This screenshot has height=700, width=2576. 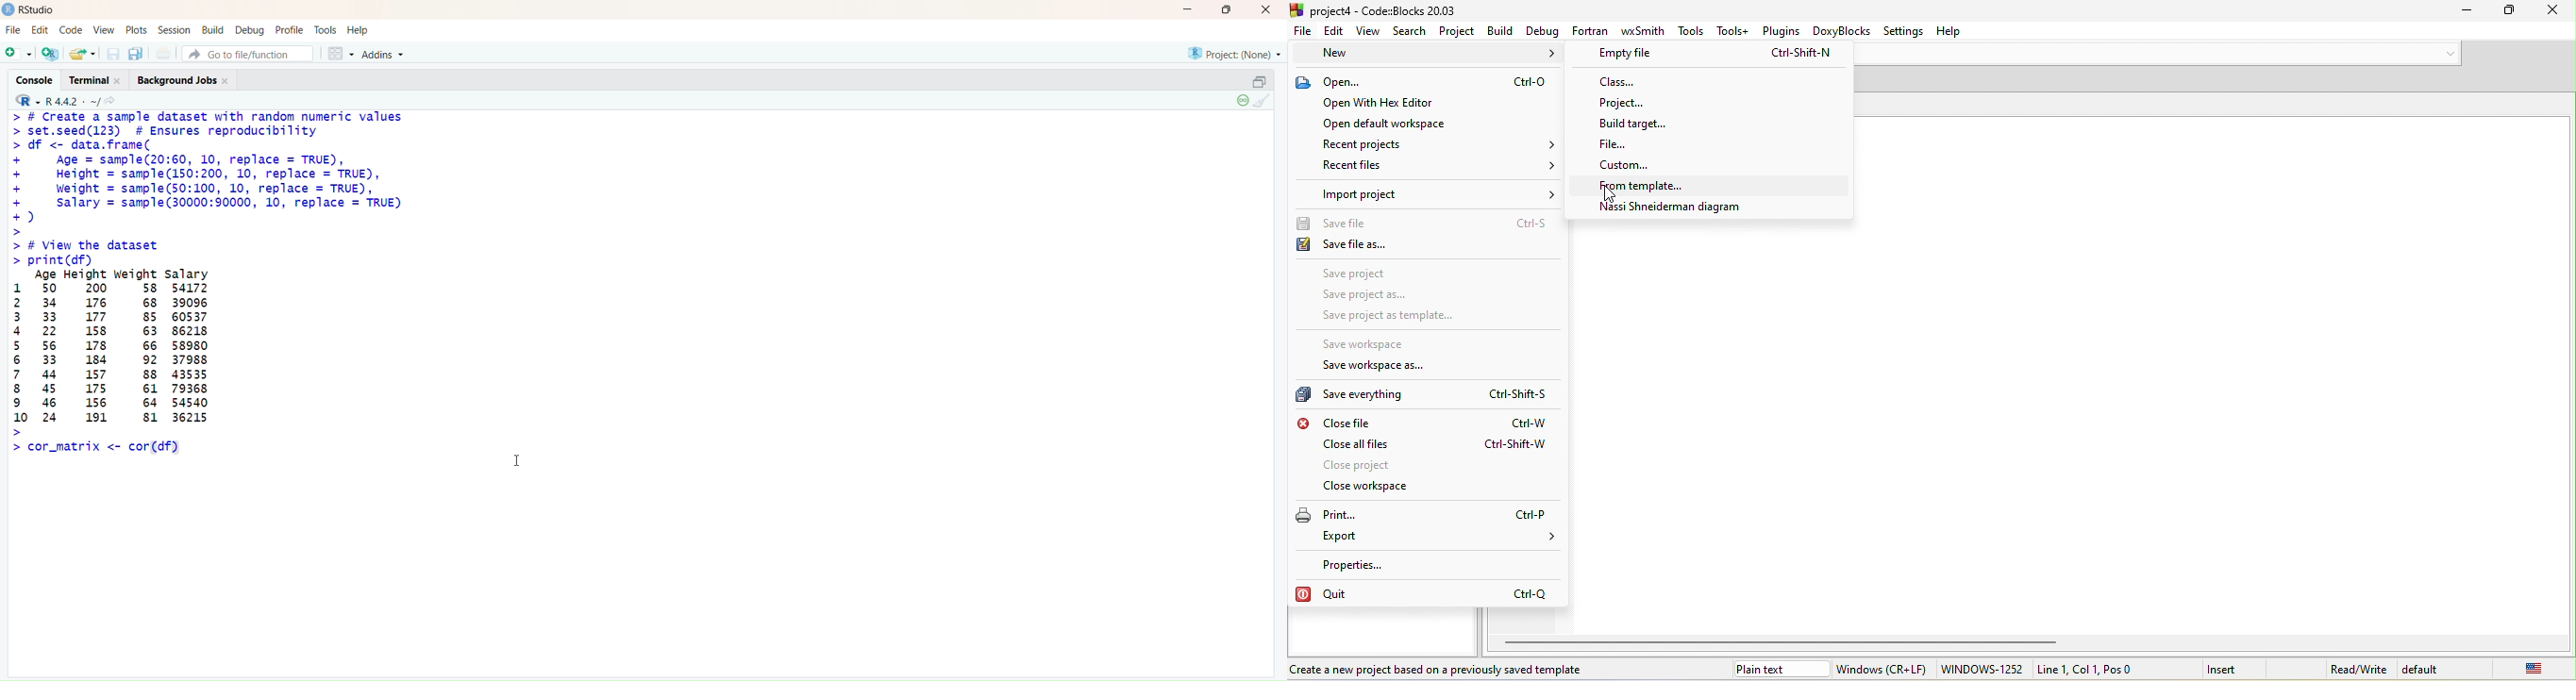 What do you see at coordinates (134, 29) in the screenshot?
I see `Posts` at bounding box center [134, 29].